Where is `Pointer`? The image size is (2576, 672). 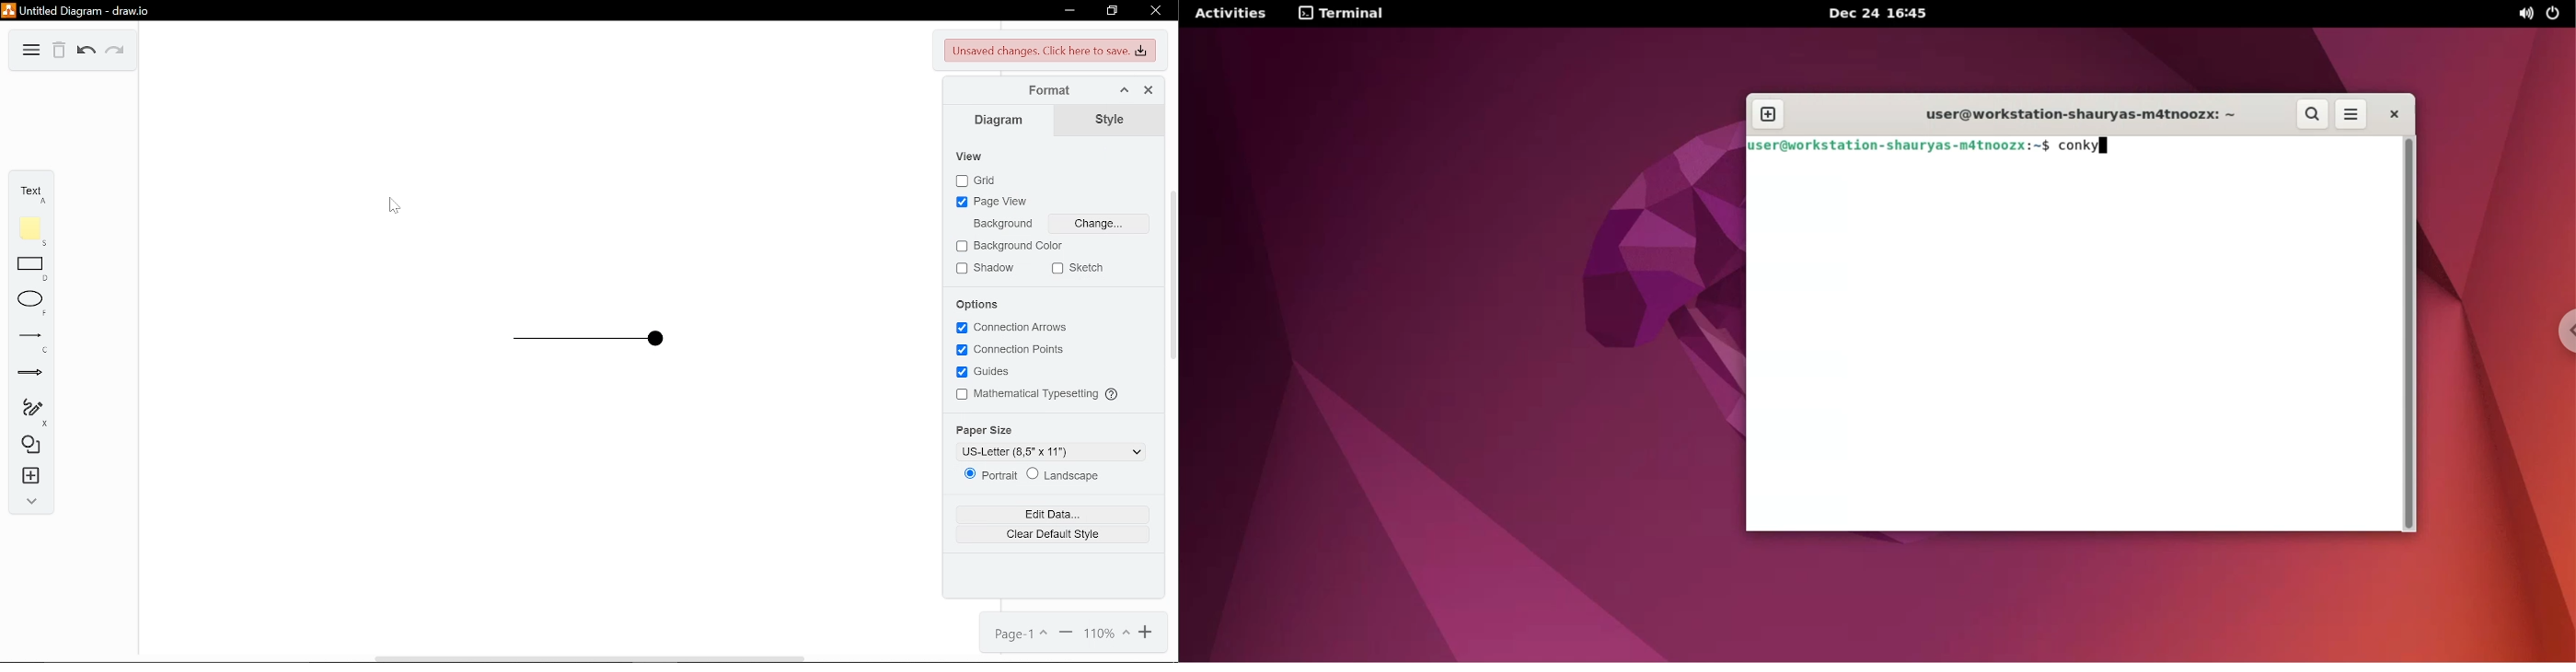 Pointer is located at coordinates (395, 205).